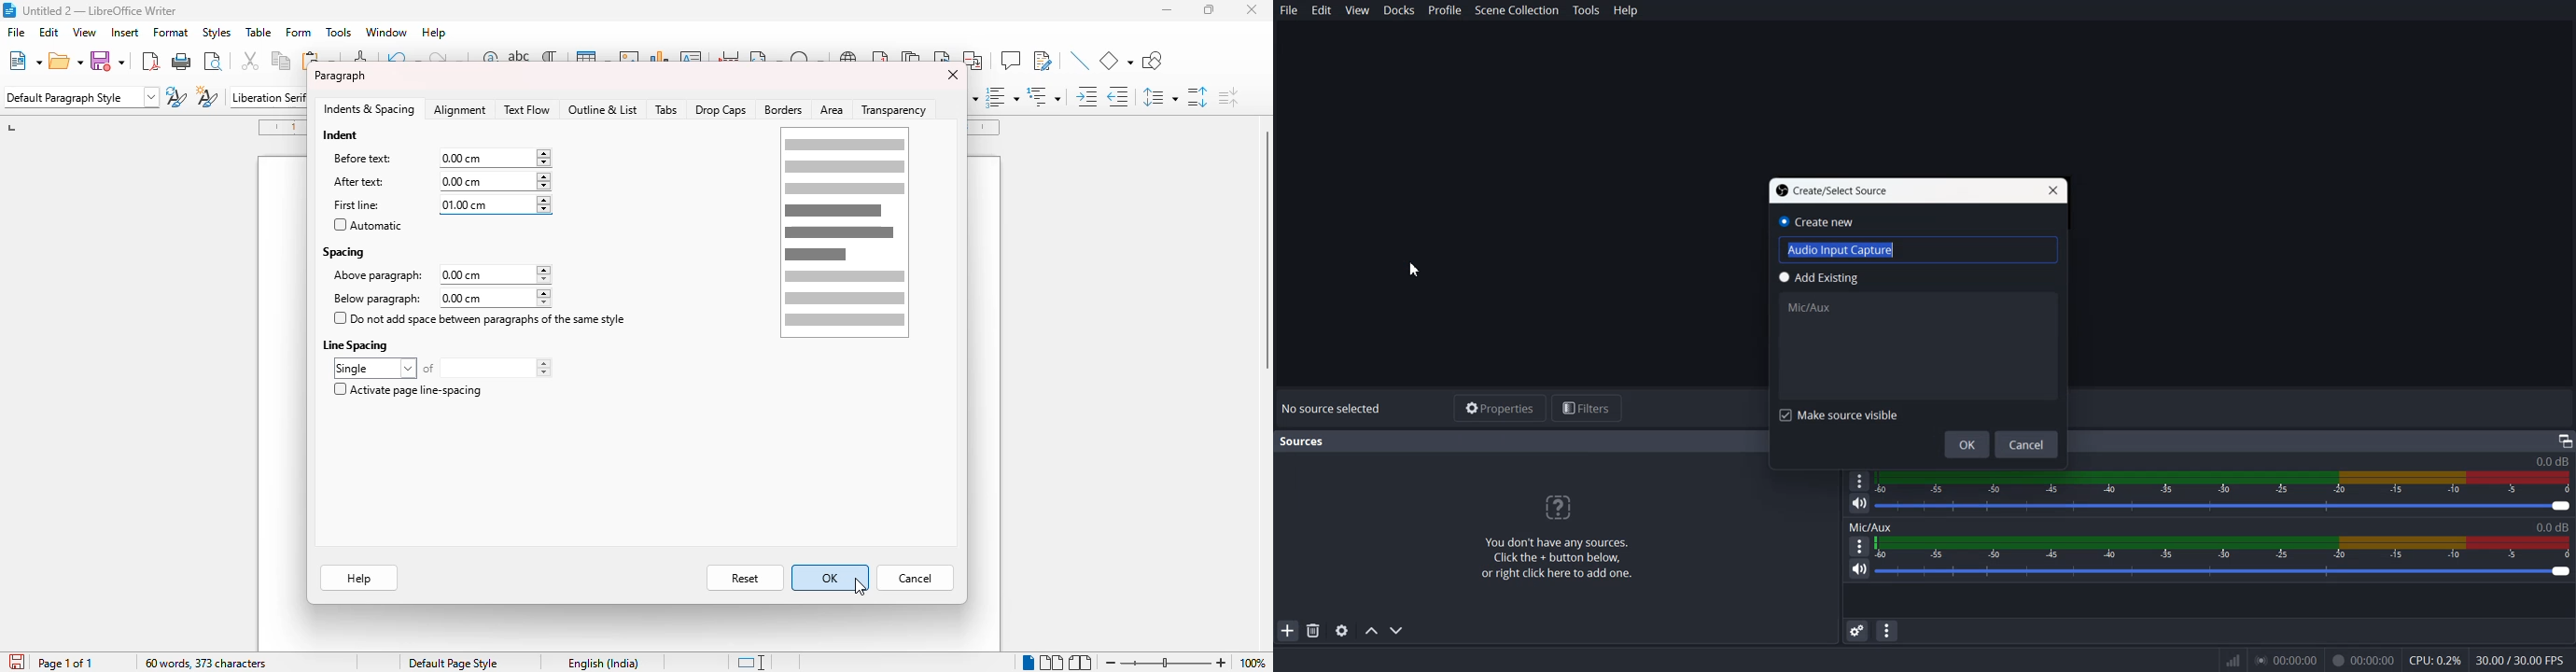 This screenshot has width=2576, height=672. Describe the element at coordinates (1322, 10) in the screenshot. I see `Edit` at that location.